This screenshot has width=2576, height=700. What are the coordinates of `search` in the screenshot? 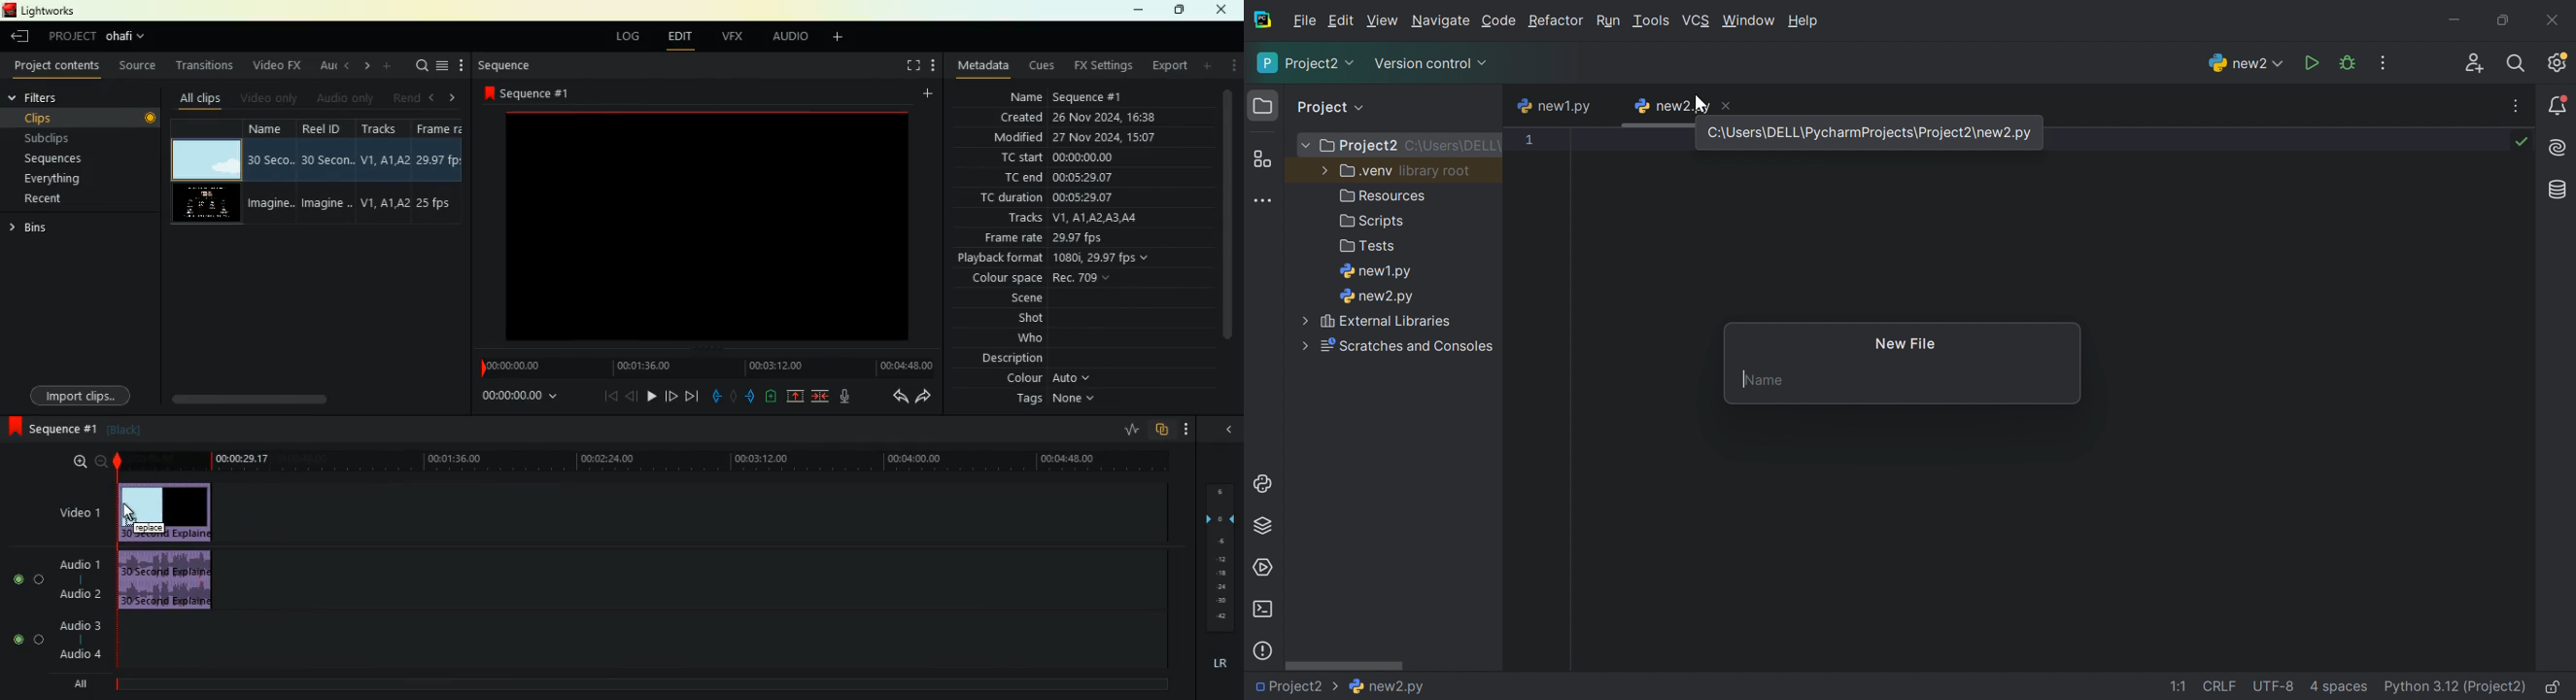 It's located at (421, 67).